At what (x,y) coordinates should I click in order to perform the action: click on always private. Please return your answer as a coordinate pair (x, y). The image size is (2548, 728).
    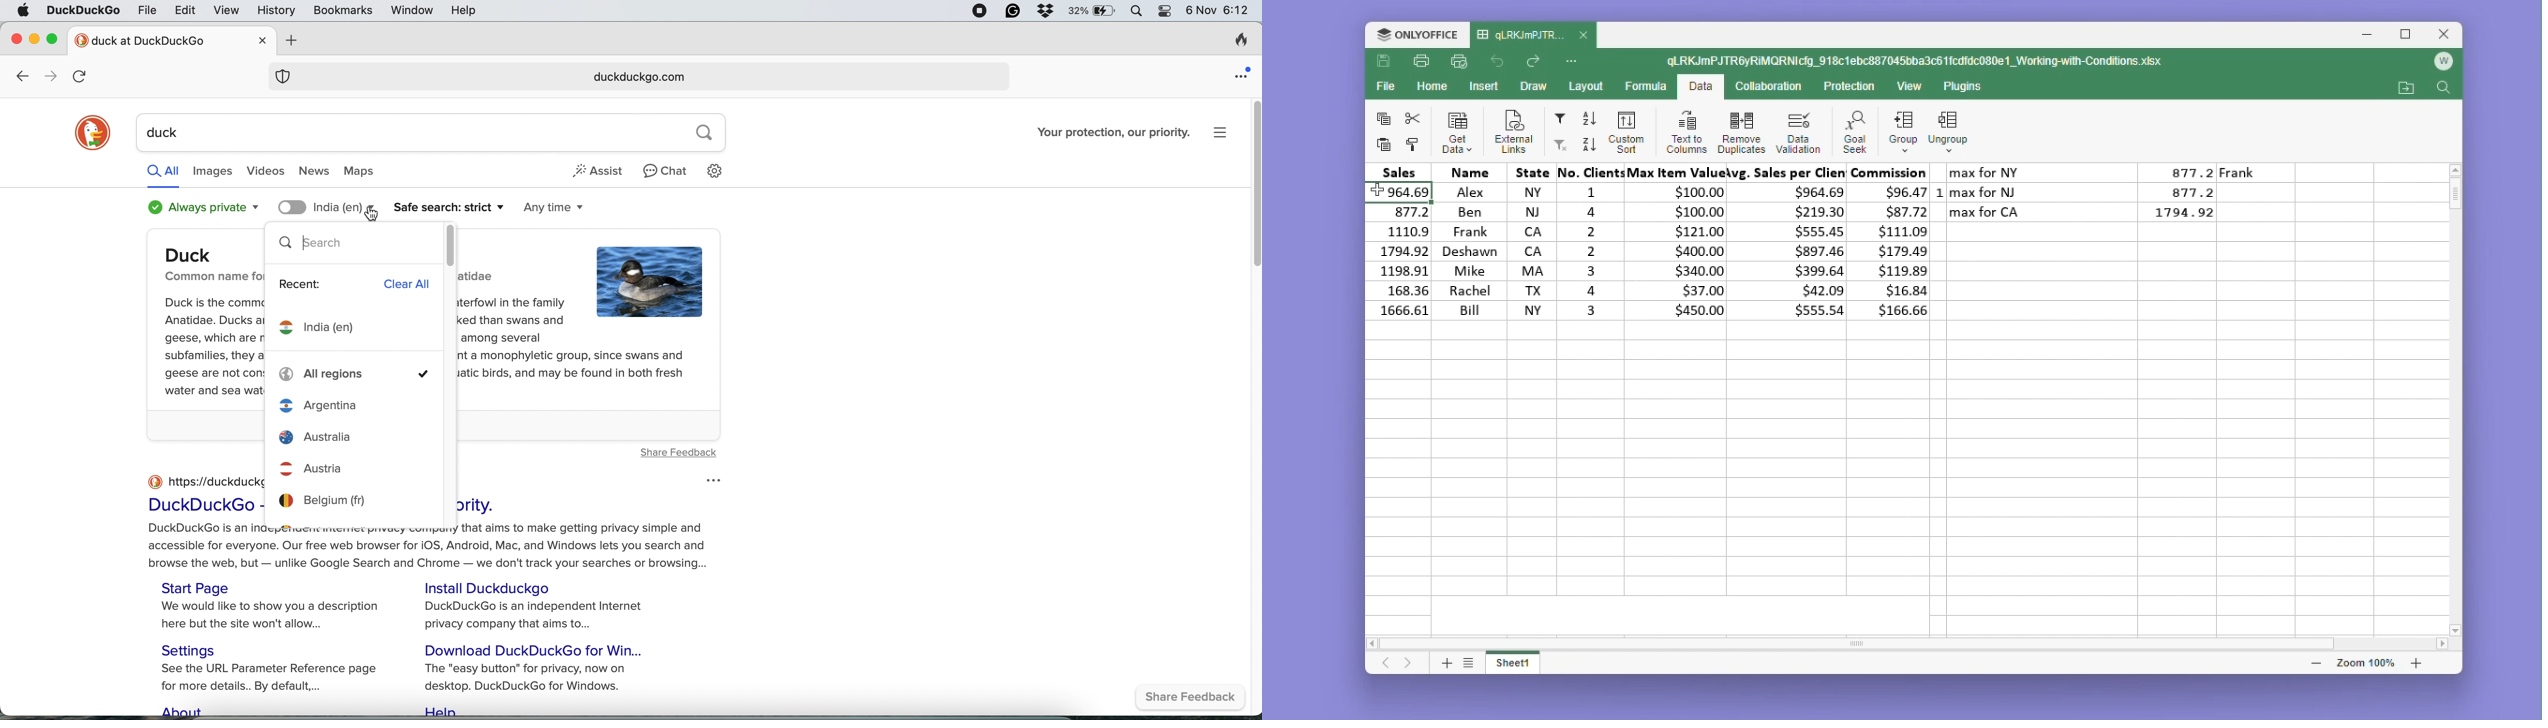
    Looking at the image, I should click on (198, 208).